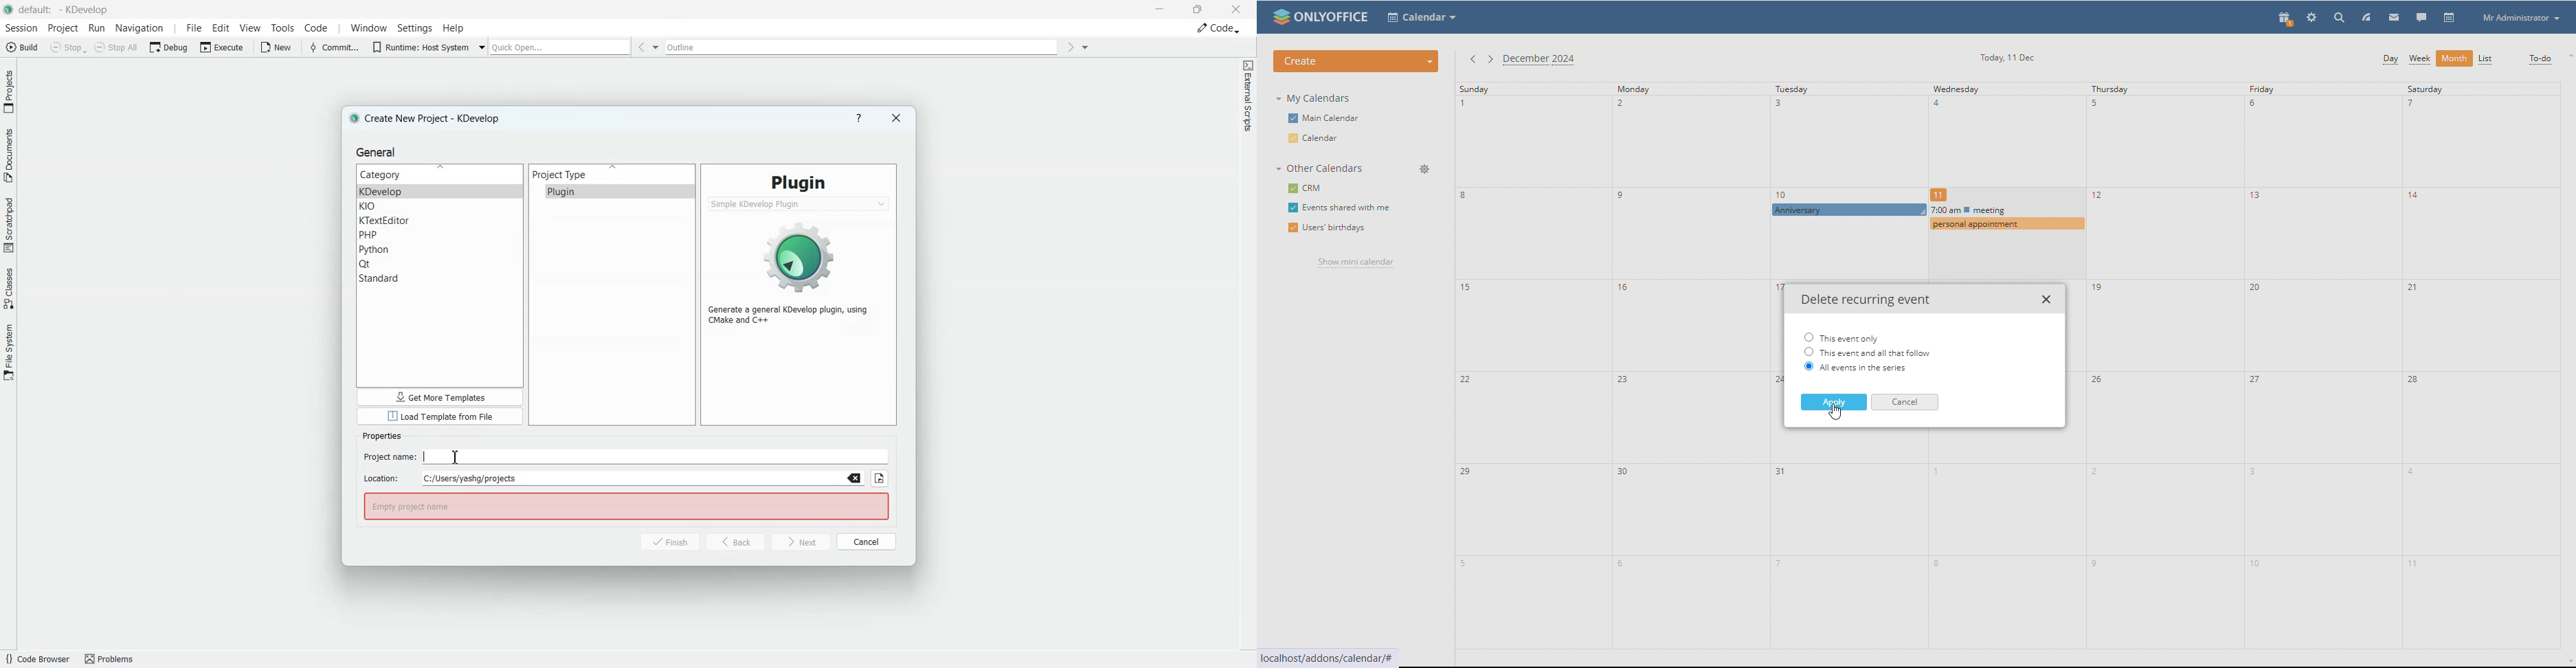  I want to click on apply, so click(1833, 402).